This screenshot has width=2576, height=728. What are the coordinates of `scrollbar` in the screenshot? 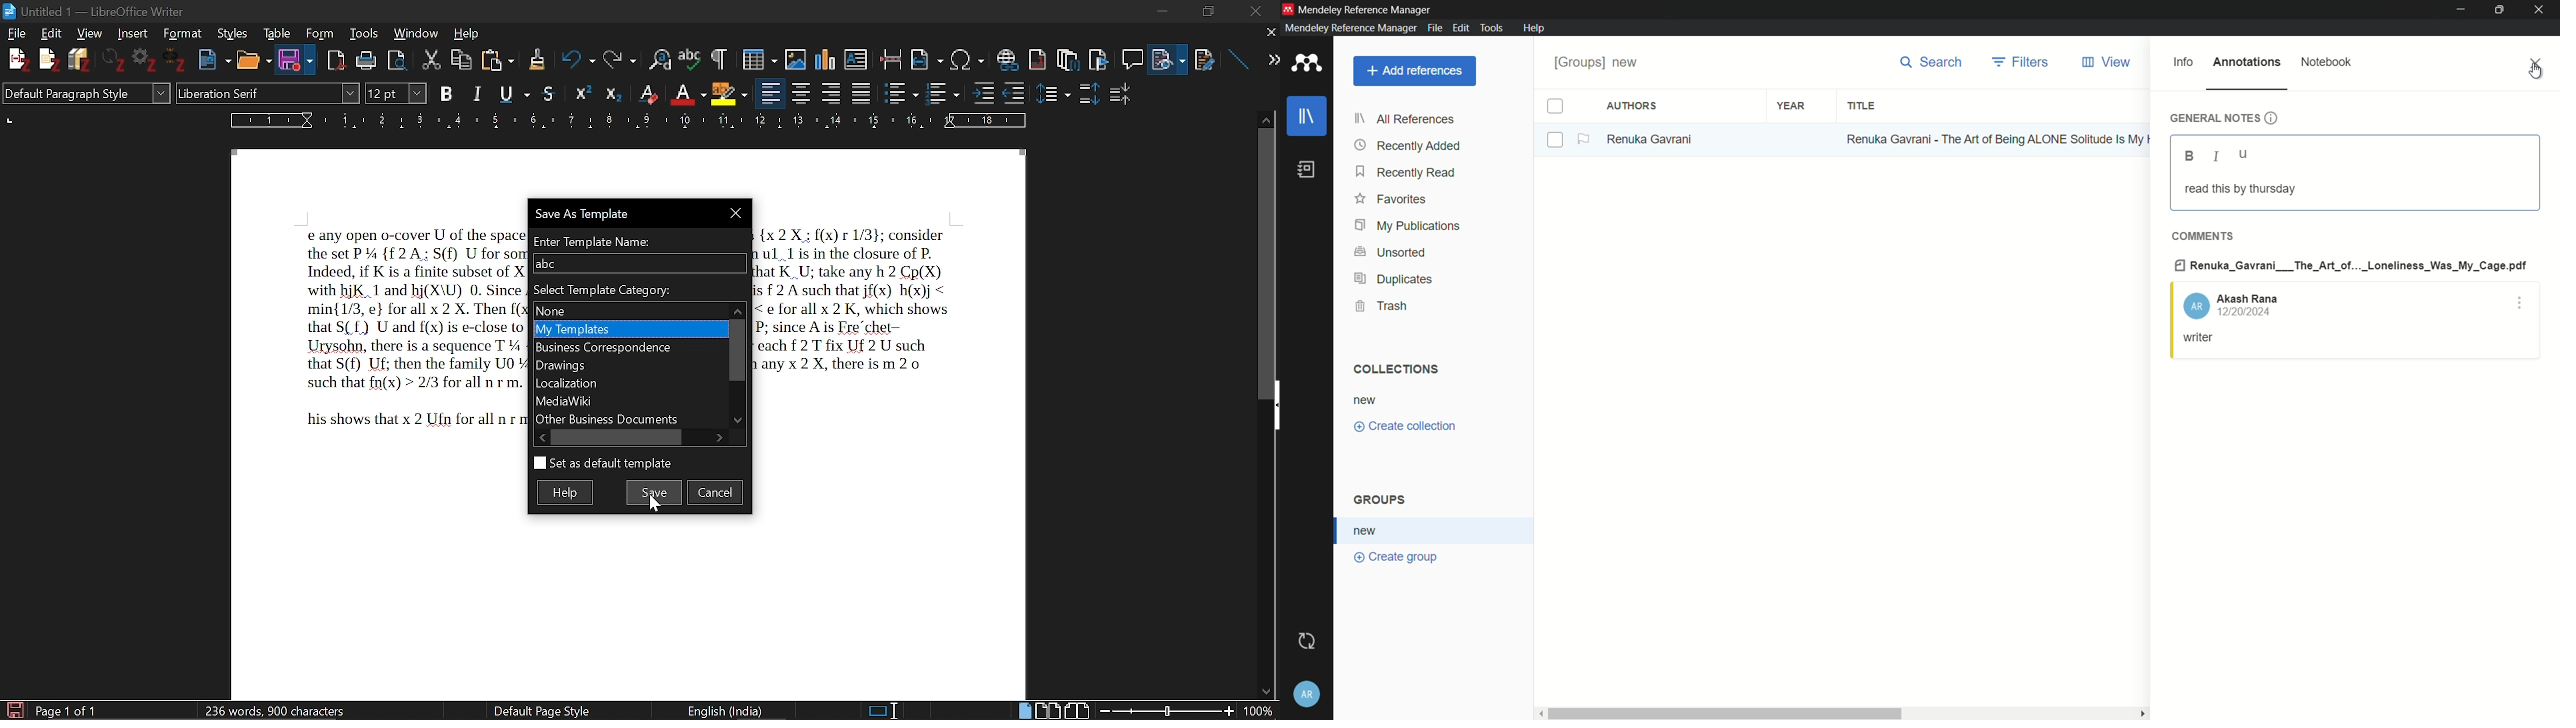 It's located at (1723, 712).